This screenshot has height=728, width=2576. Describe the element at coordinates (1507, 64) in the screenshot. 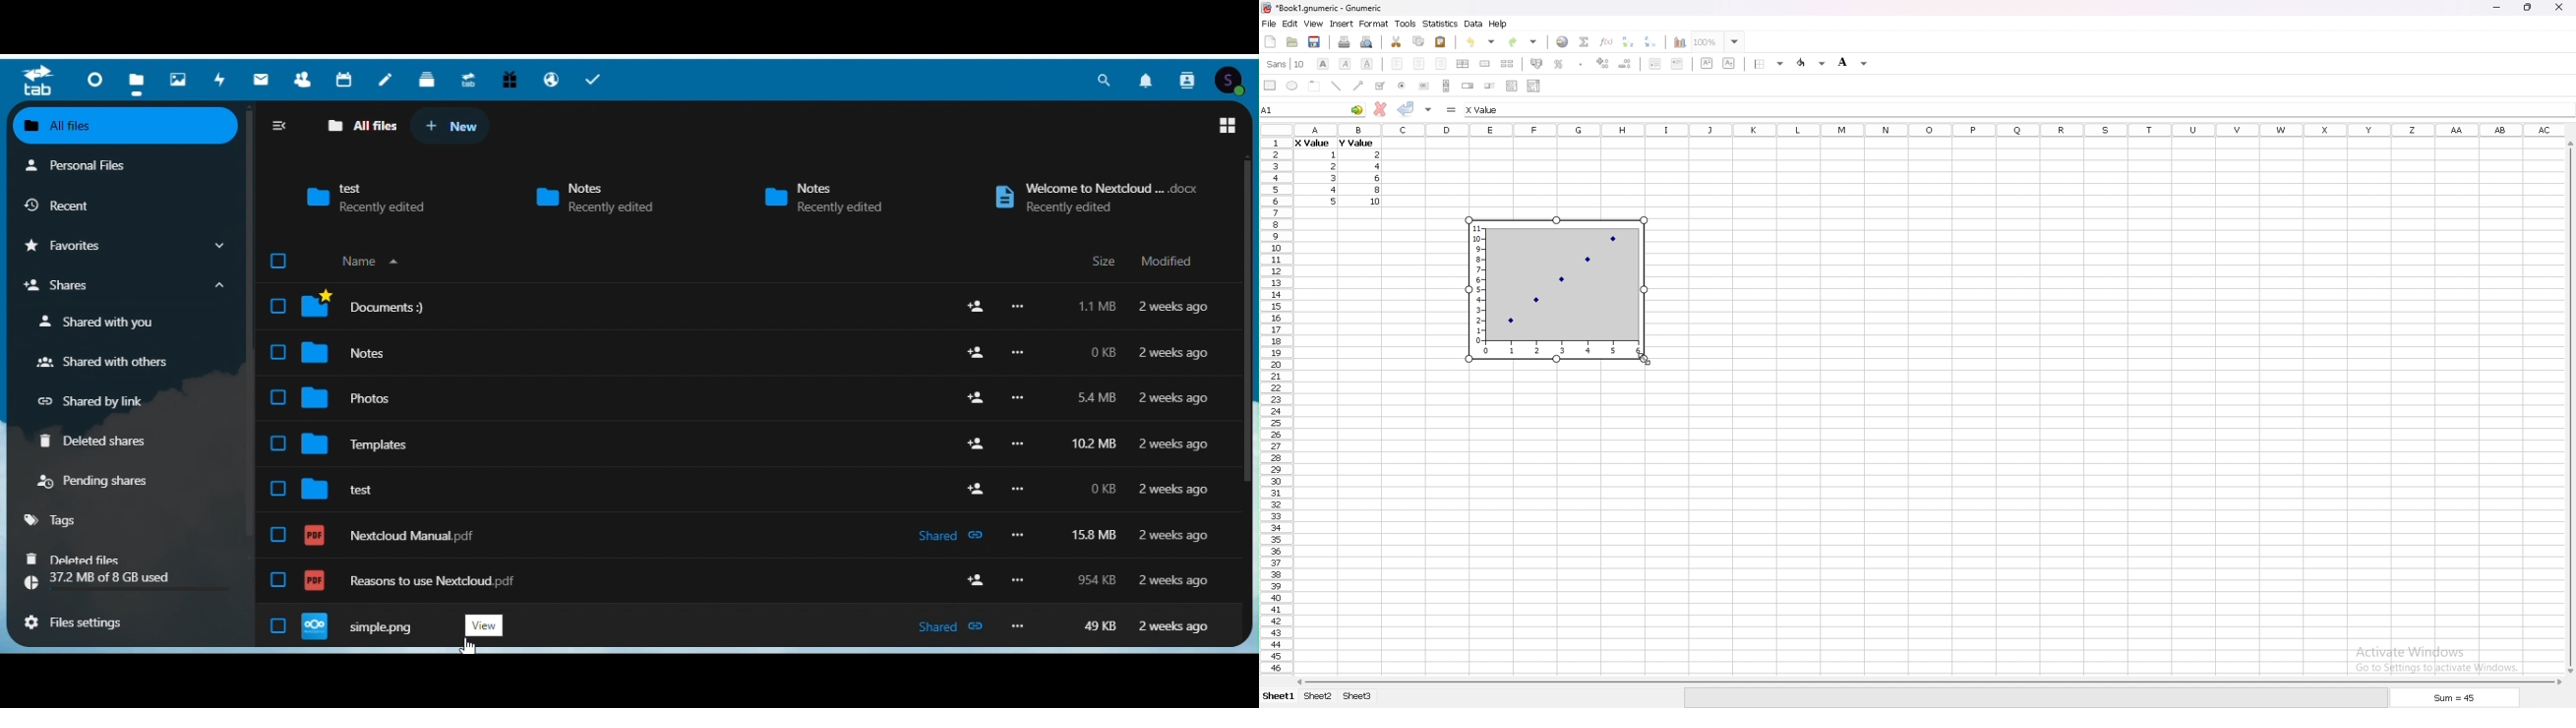

I see `split merged cells` at that location.